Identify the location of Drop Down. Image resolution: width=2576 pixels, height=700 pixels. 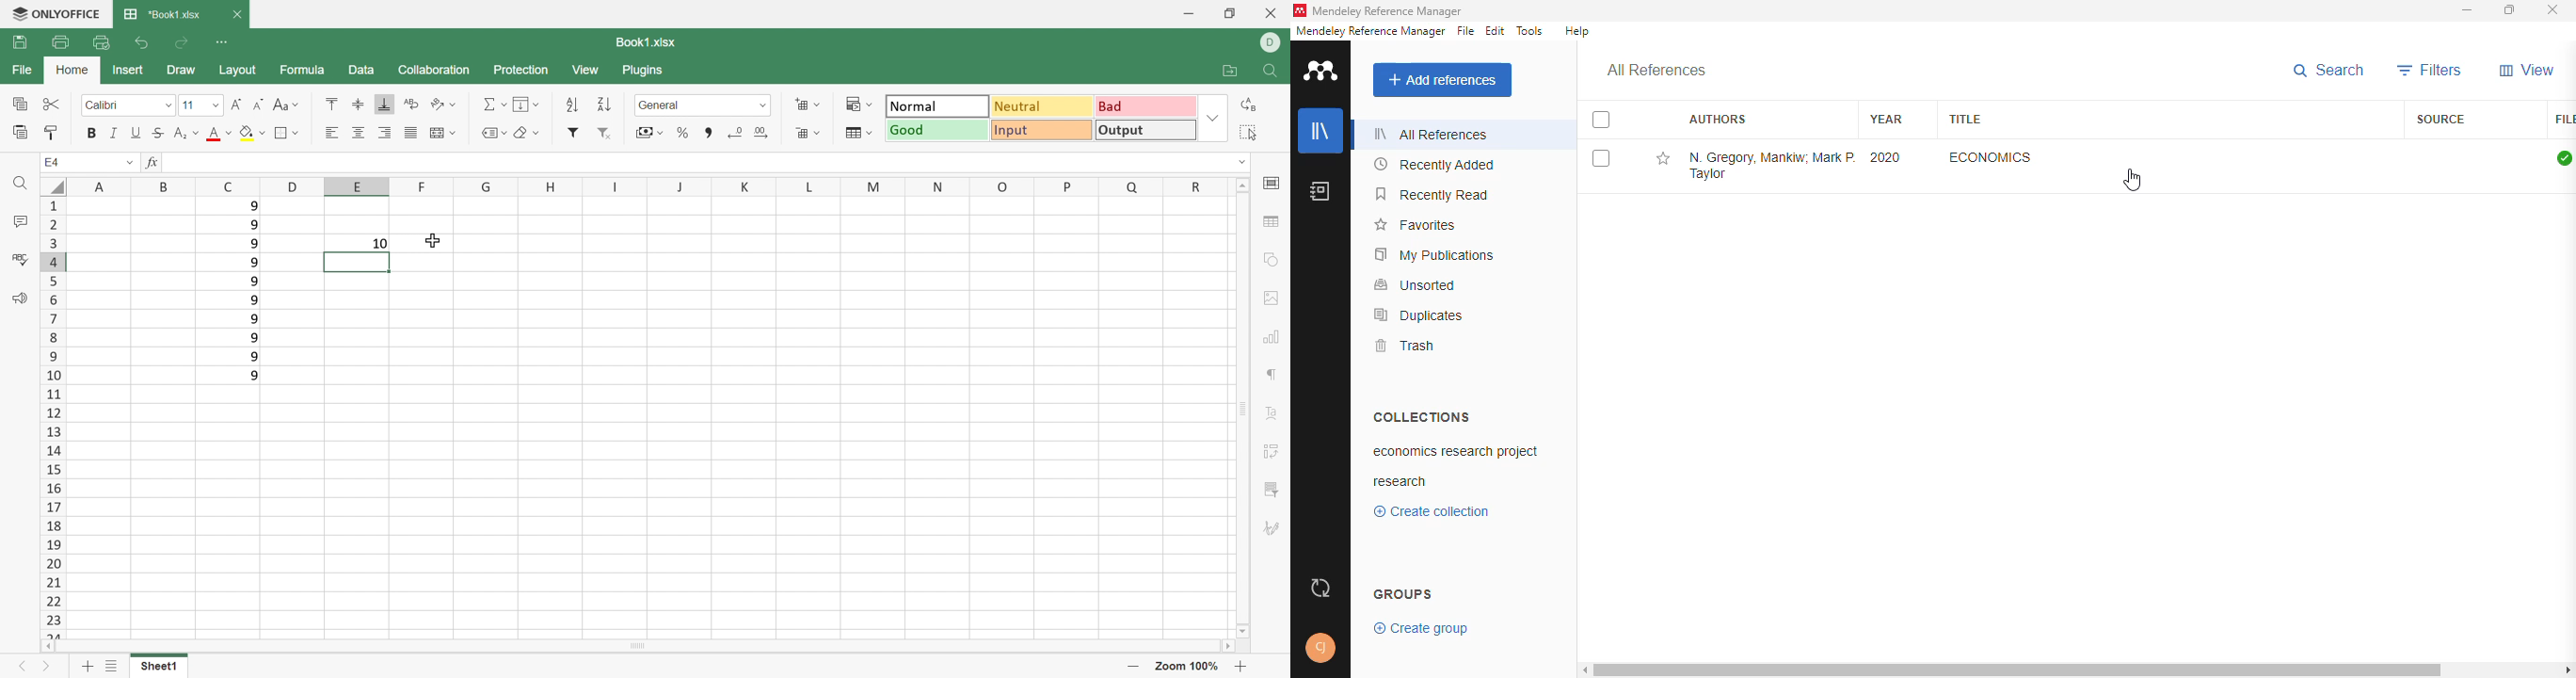
(167, 104).